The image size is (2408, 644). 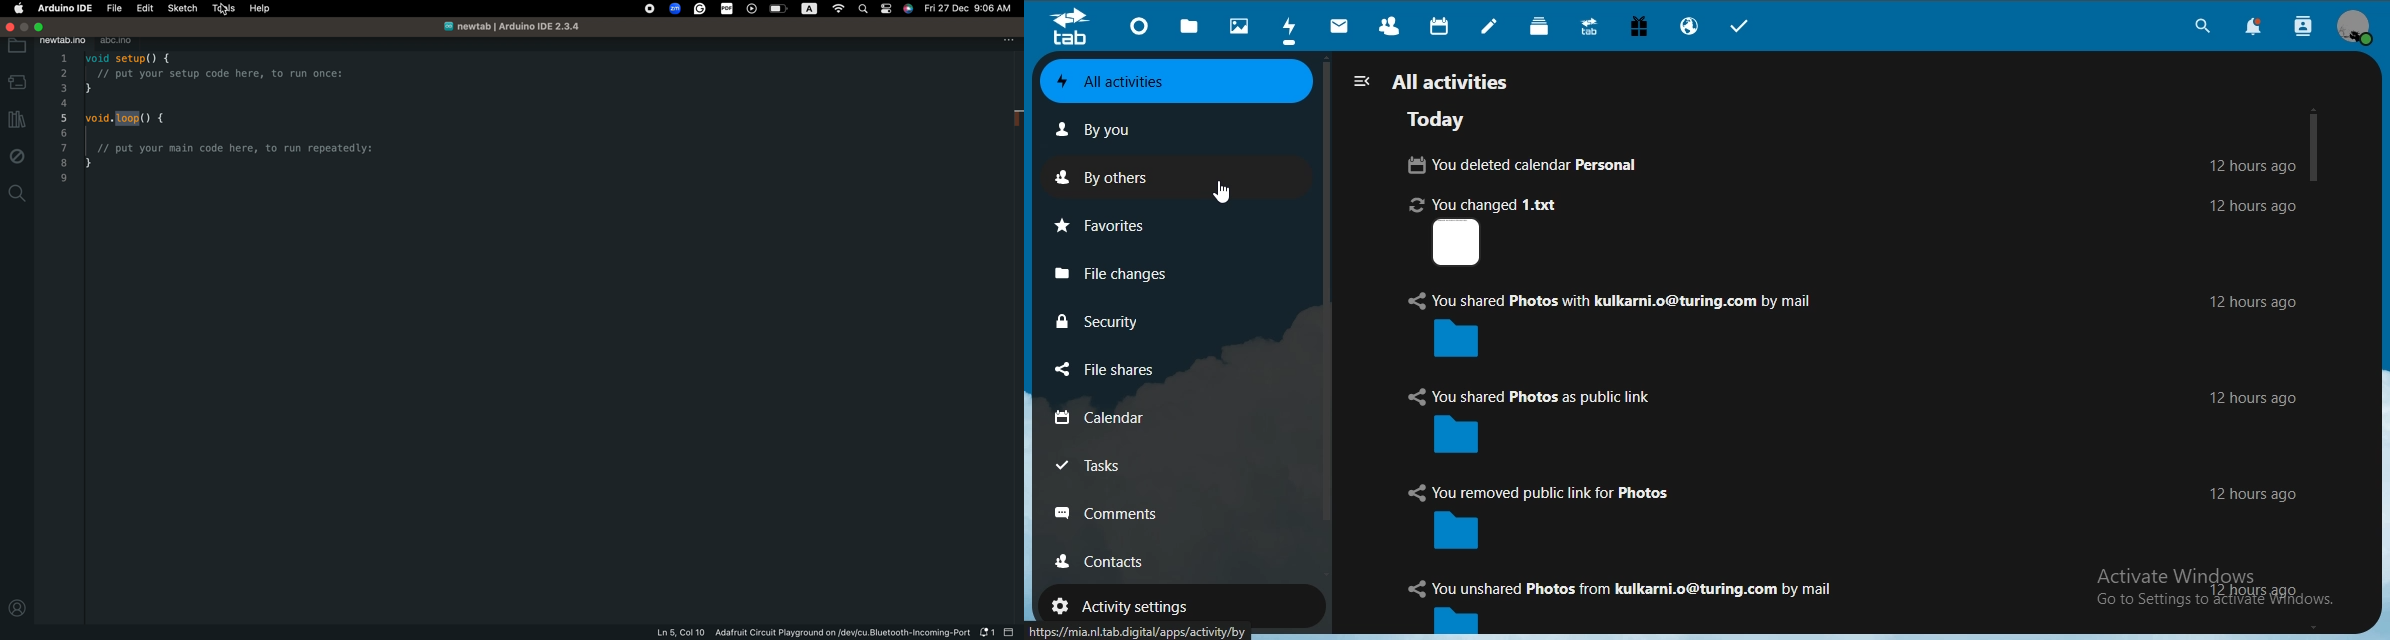 I want to click on line numbers, so click(x=62, y=119).